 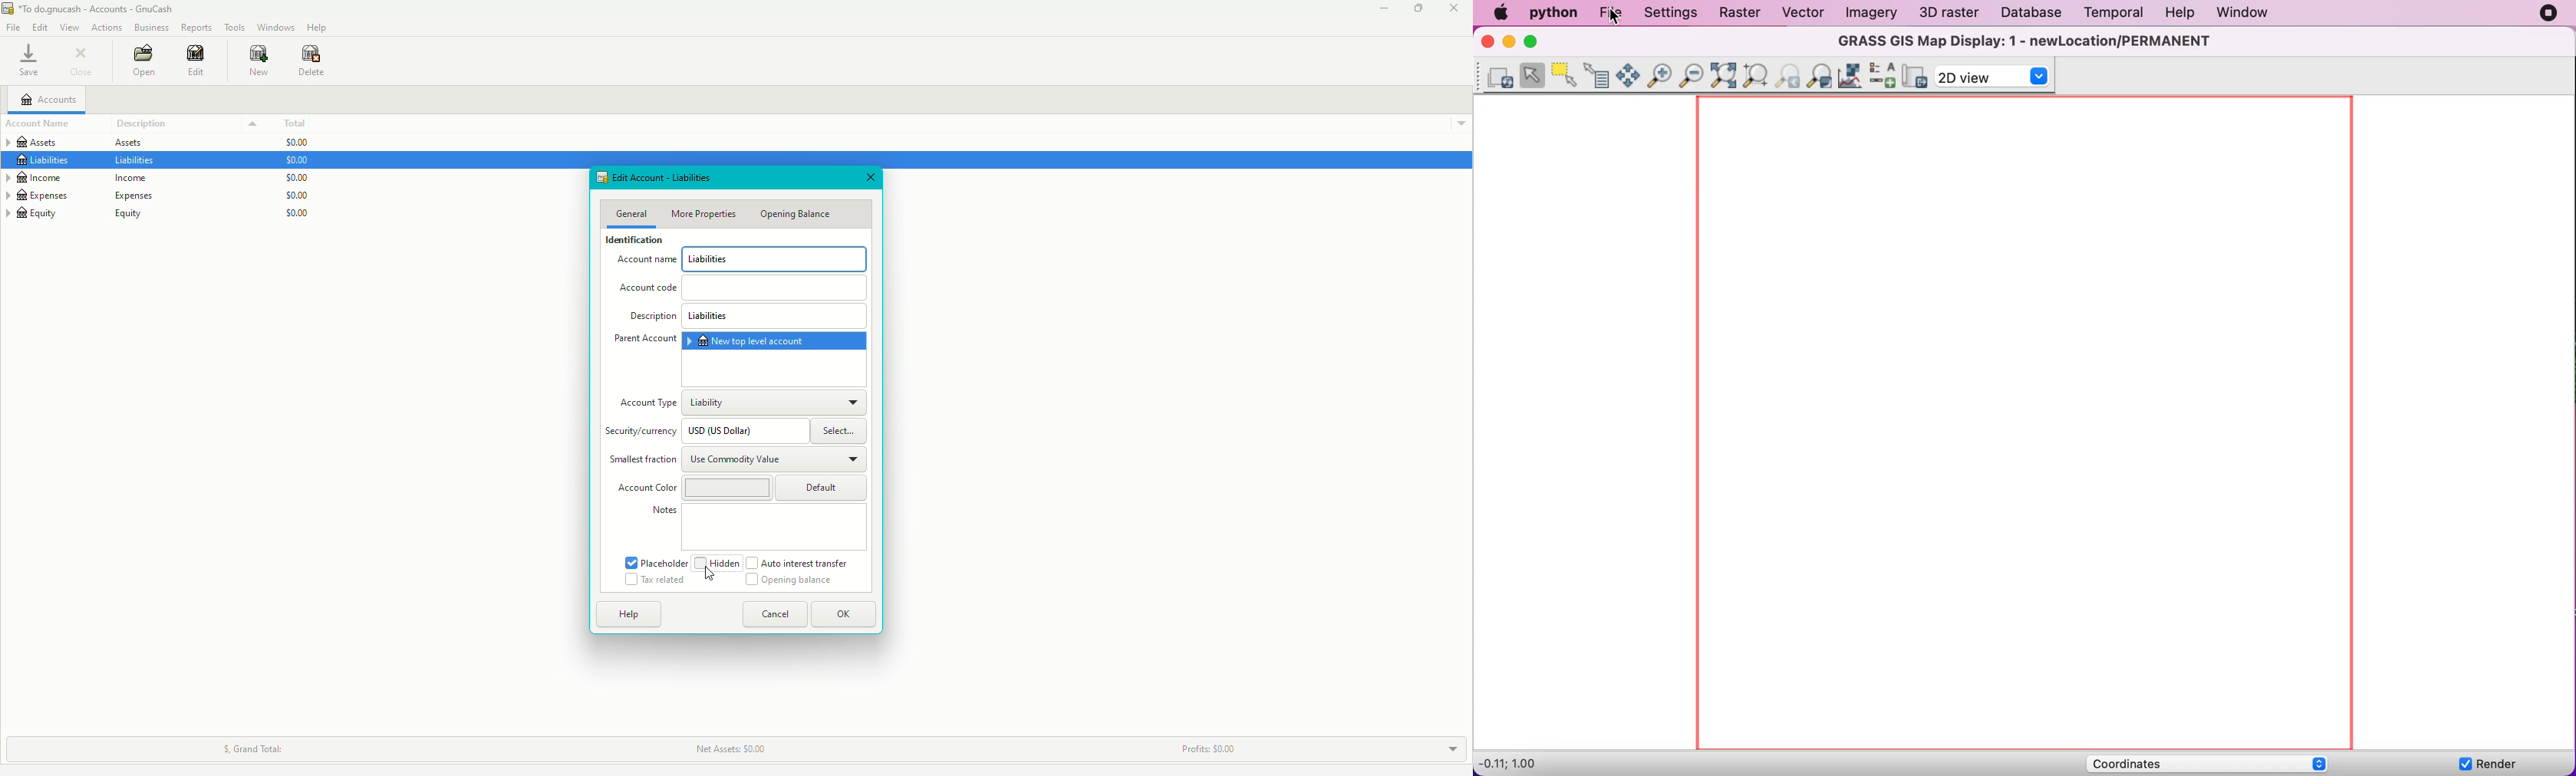 I want to click on Tax related, so click(x=655, y=580).